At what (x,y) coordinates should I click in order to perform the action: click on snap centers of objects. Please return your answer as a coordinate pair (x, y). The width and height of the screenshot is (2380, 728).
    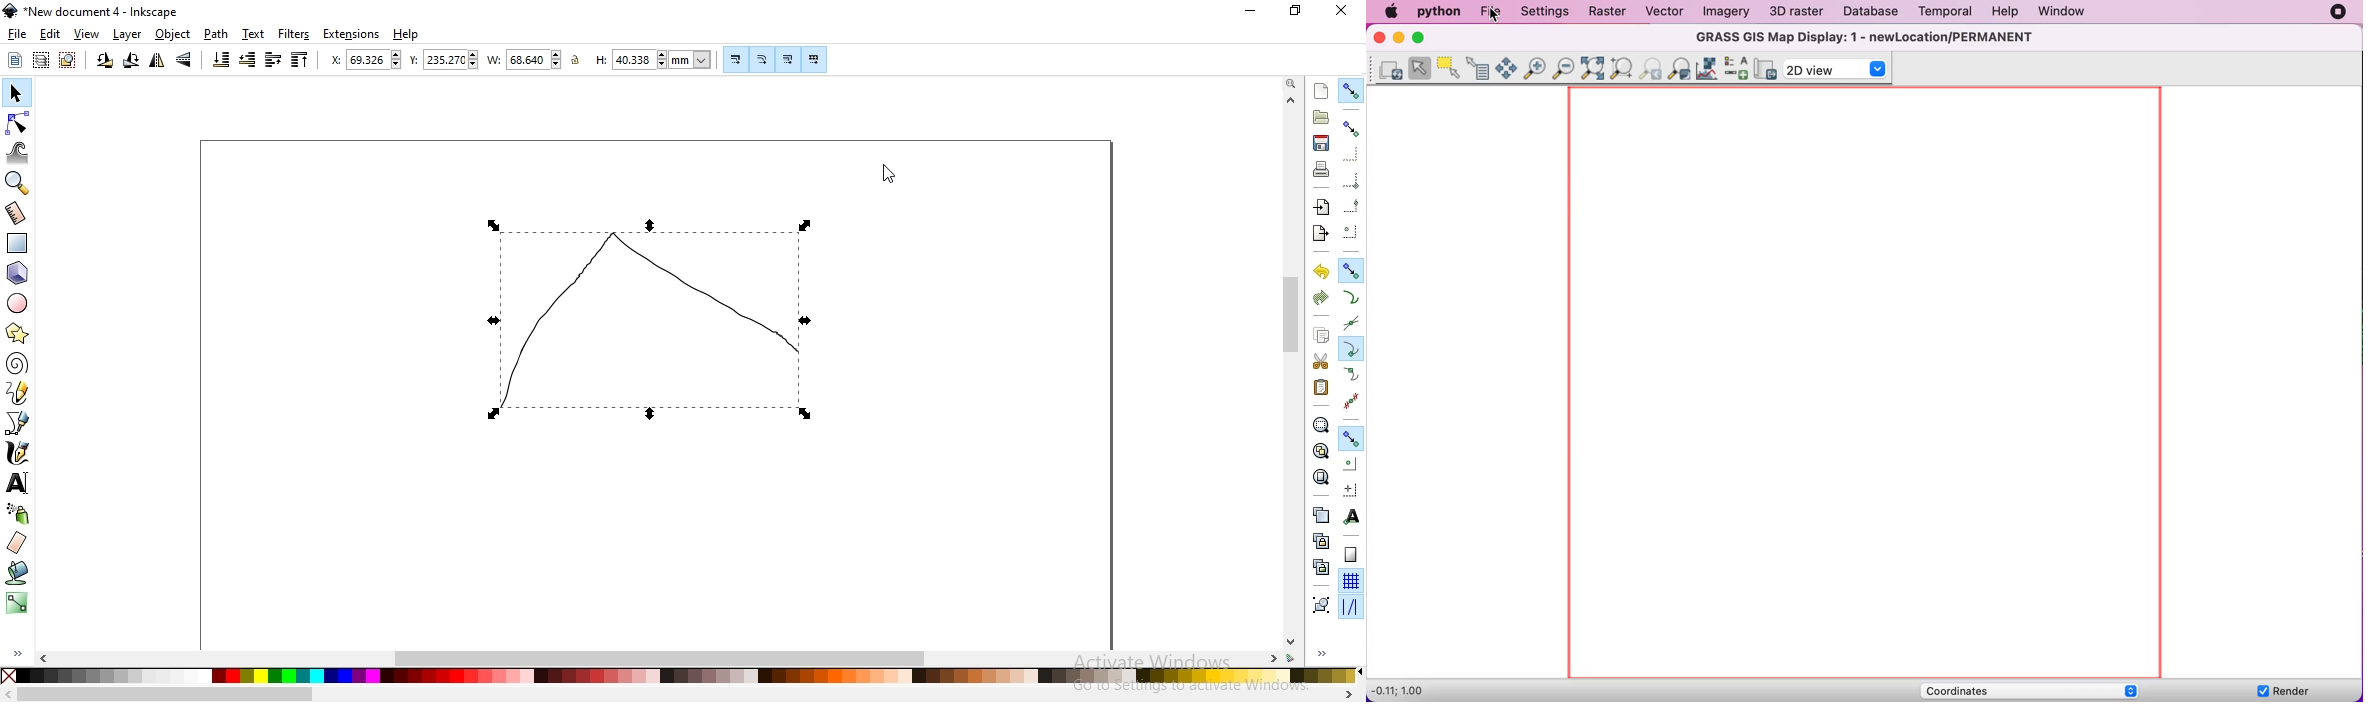
    Looking at the image, I should click on (1349, 462).